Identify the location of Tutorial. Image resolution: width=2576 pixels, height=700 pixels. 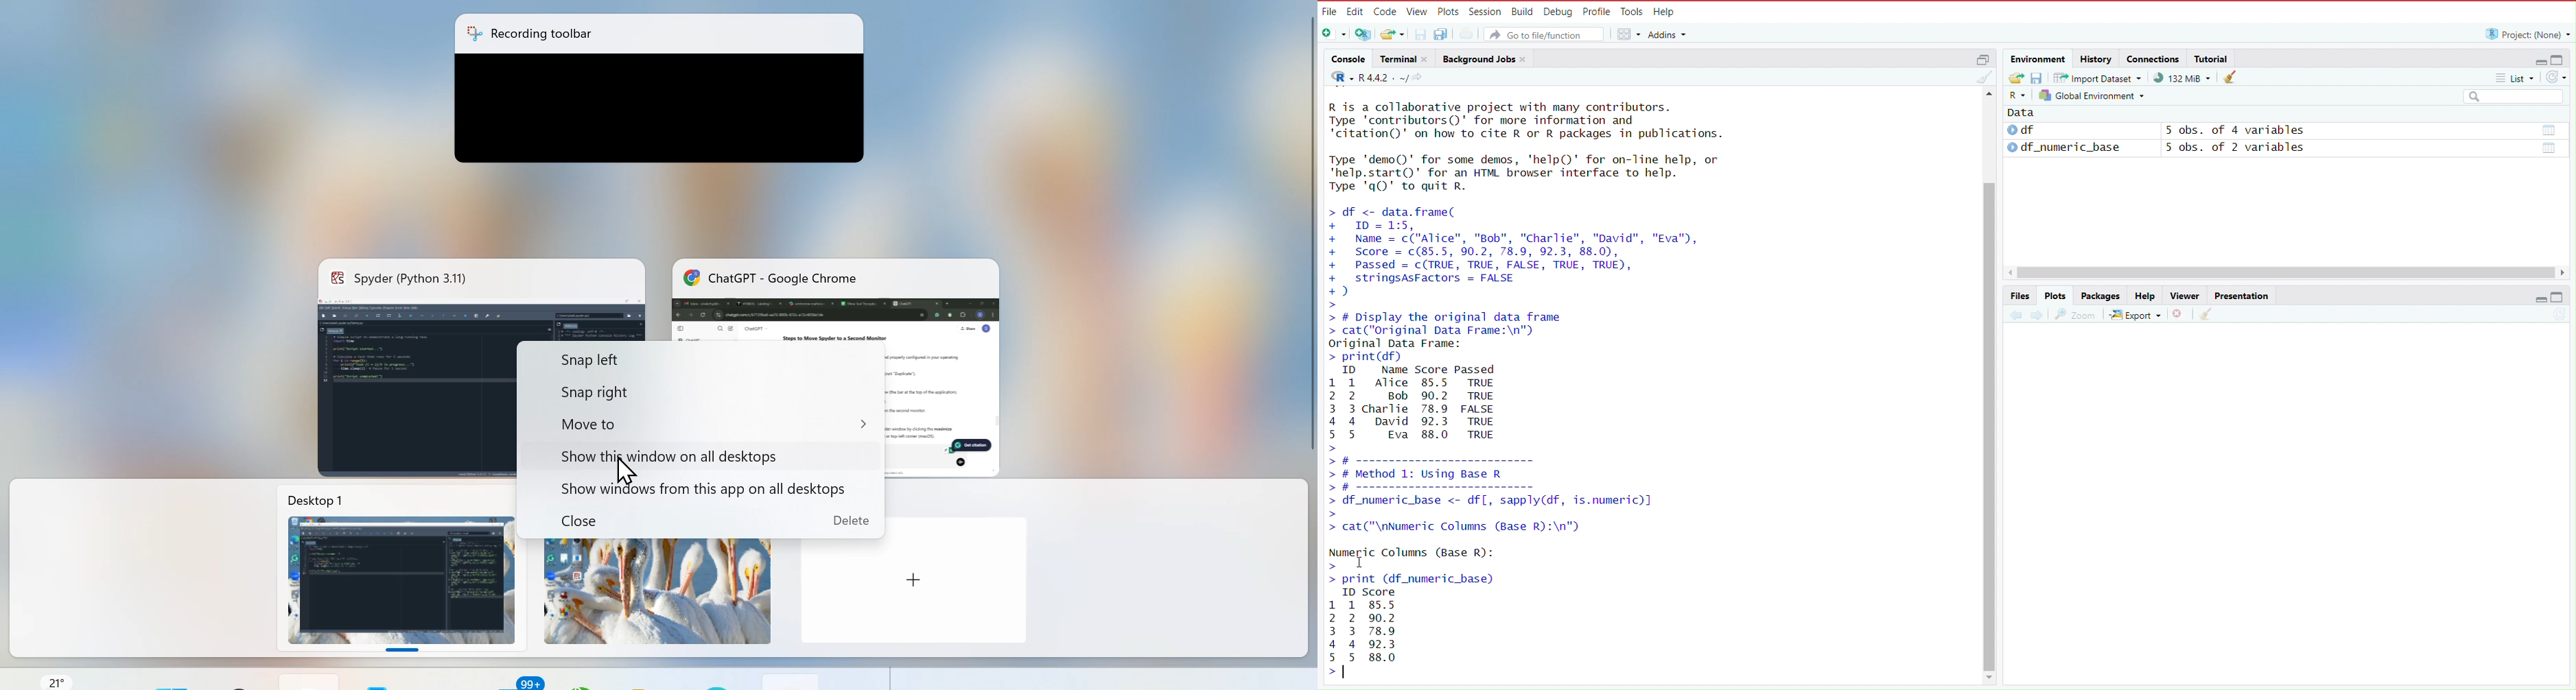
(2213, 58).